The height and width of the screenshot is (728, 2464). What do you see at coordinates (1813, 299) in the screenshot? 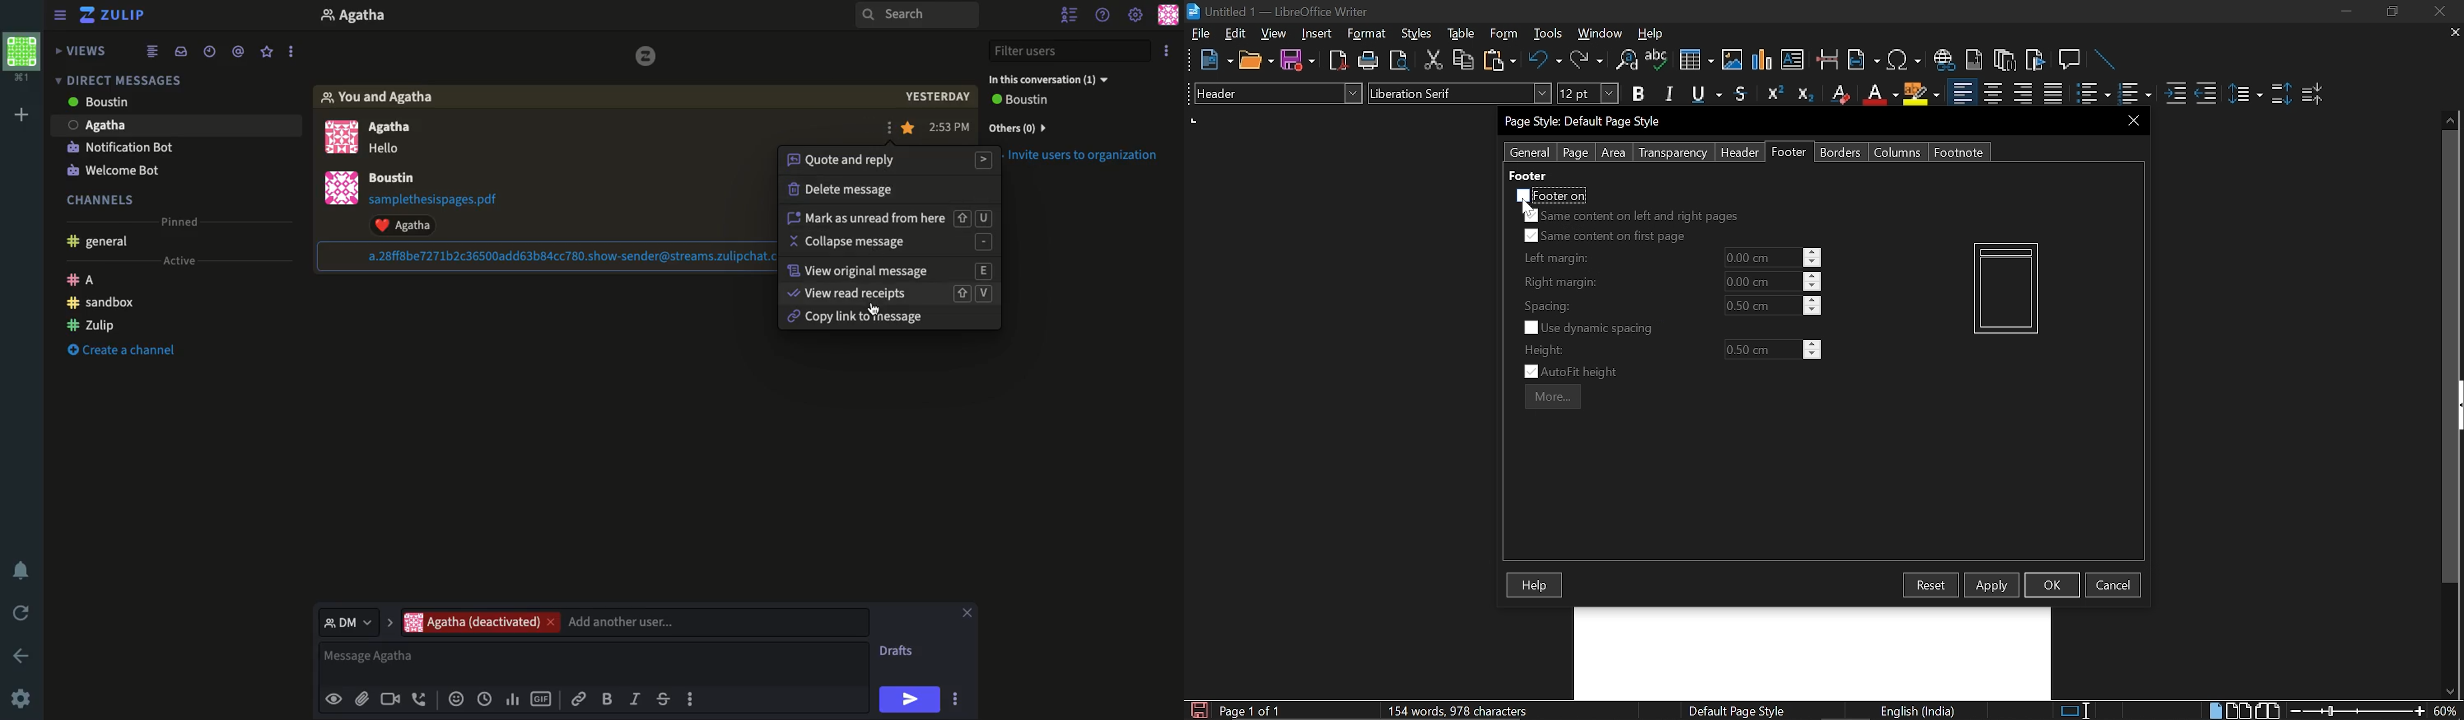
I see `increase spacing` at bounding box center [1813, 299].